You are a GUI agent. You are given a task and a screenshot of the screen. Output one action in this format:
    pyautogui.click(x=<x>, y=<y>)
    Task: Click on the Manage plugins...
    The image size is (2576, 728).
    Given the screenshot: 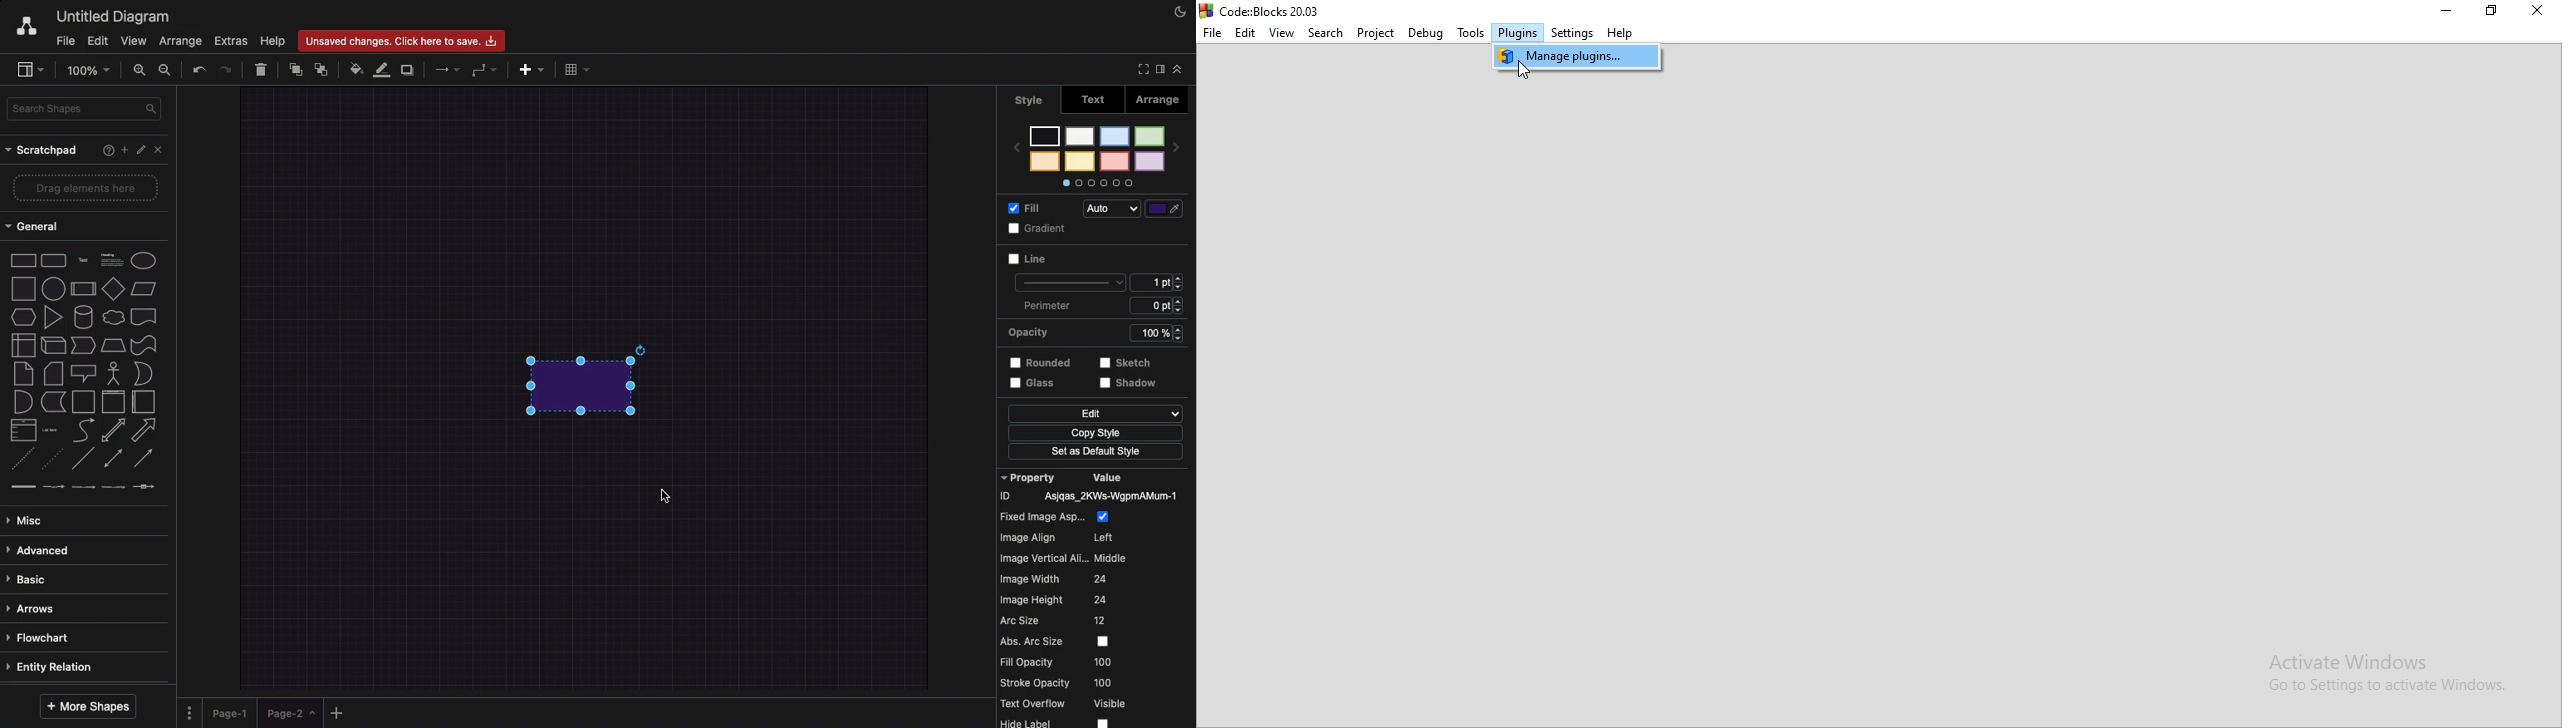 What is the action you would take?
    pyautogui.click(x=1577, y=57)
    